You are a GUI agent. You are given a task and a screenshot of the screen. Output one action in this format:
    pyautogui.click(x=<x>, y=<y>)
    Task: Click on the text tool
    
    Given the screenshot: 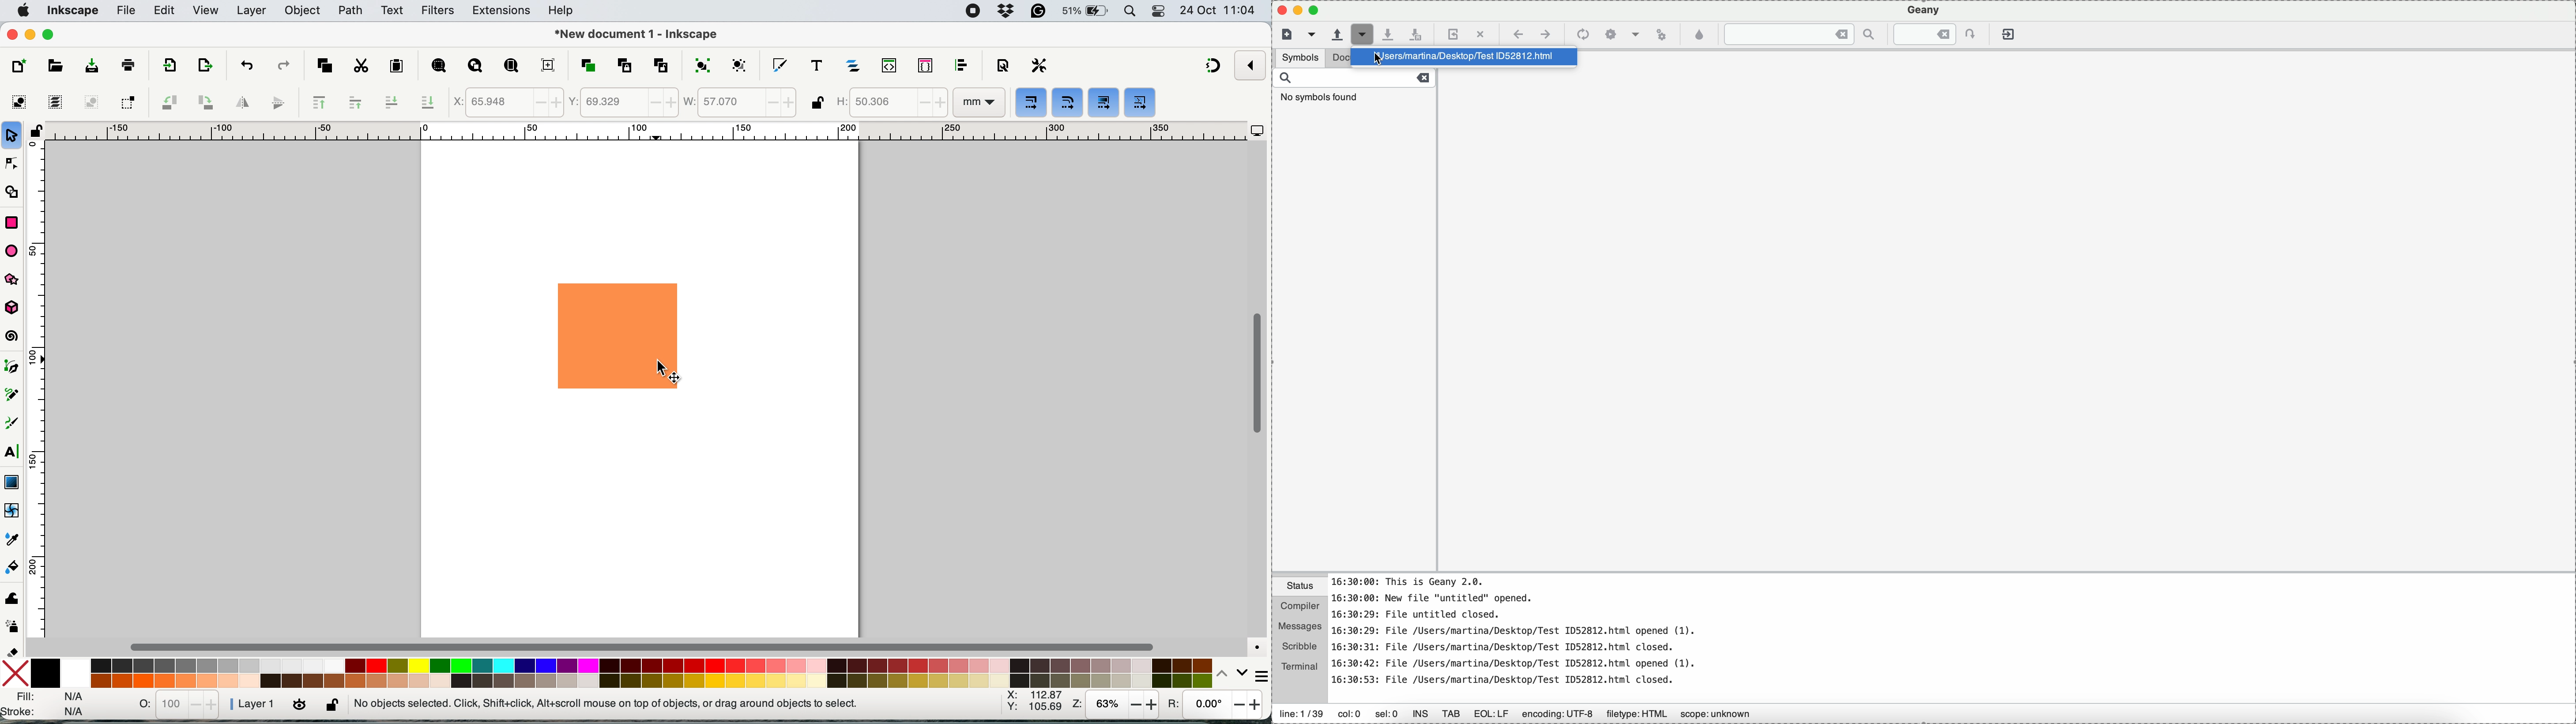 What is the action you would take?
    pyautogui.click(x=12, y=452)
    